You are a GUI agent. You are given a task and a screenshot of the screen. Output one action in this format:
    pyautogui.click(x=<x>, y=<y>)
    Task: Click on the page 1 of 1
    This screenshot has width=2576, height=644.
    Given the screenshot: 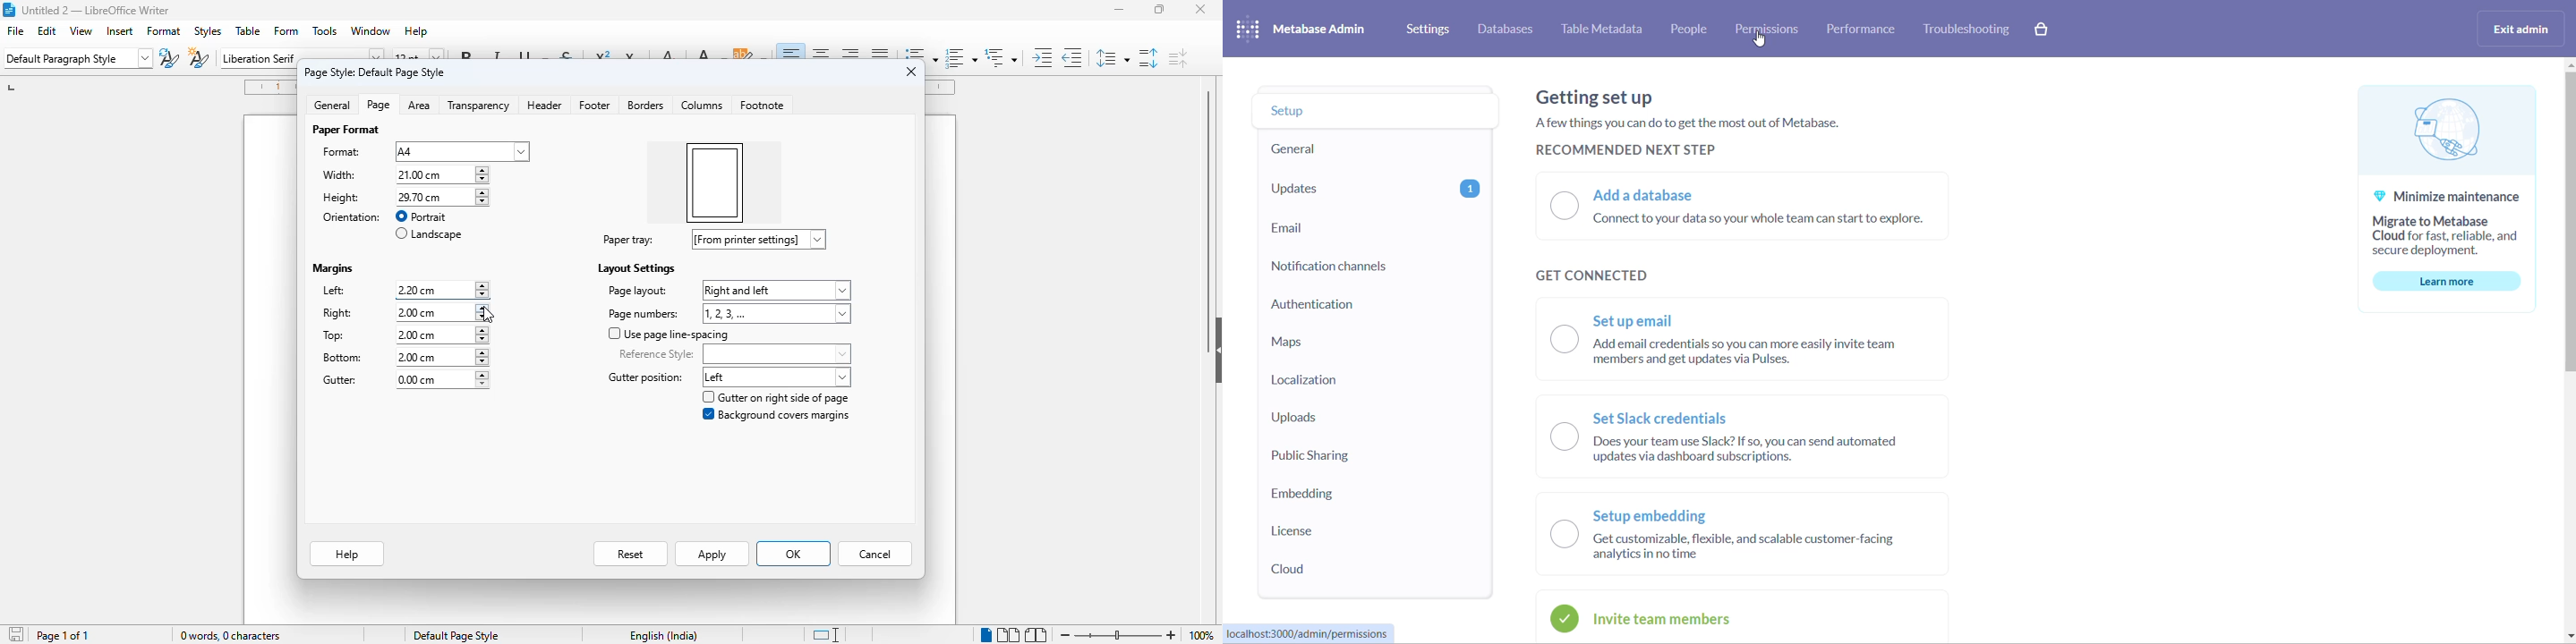 What is the action you would take?
    pyautogui.click(x=63, y=635)
    